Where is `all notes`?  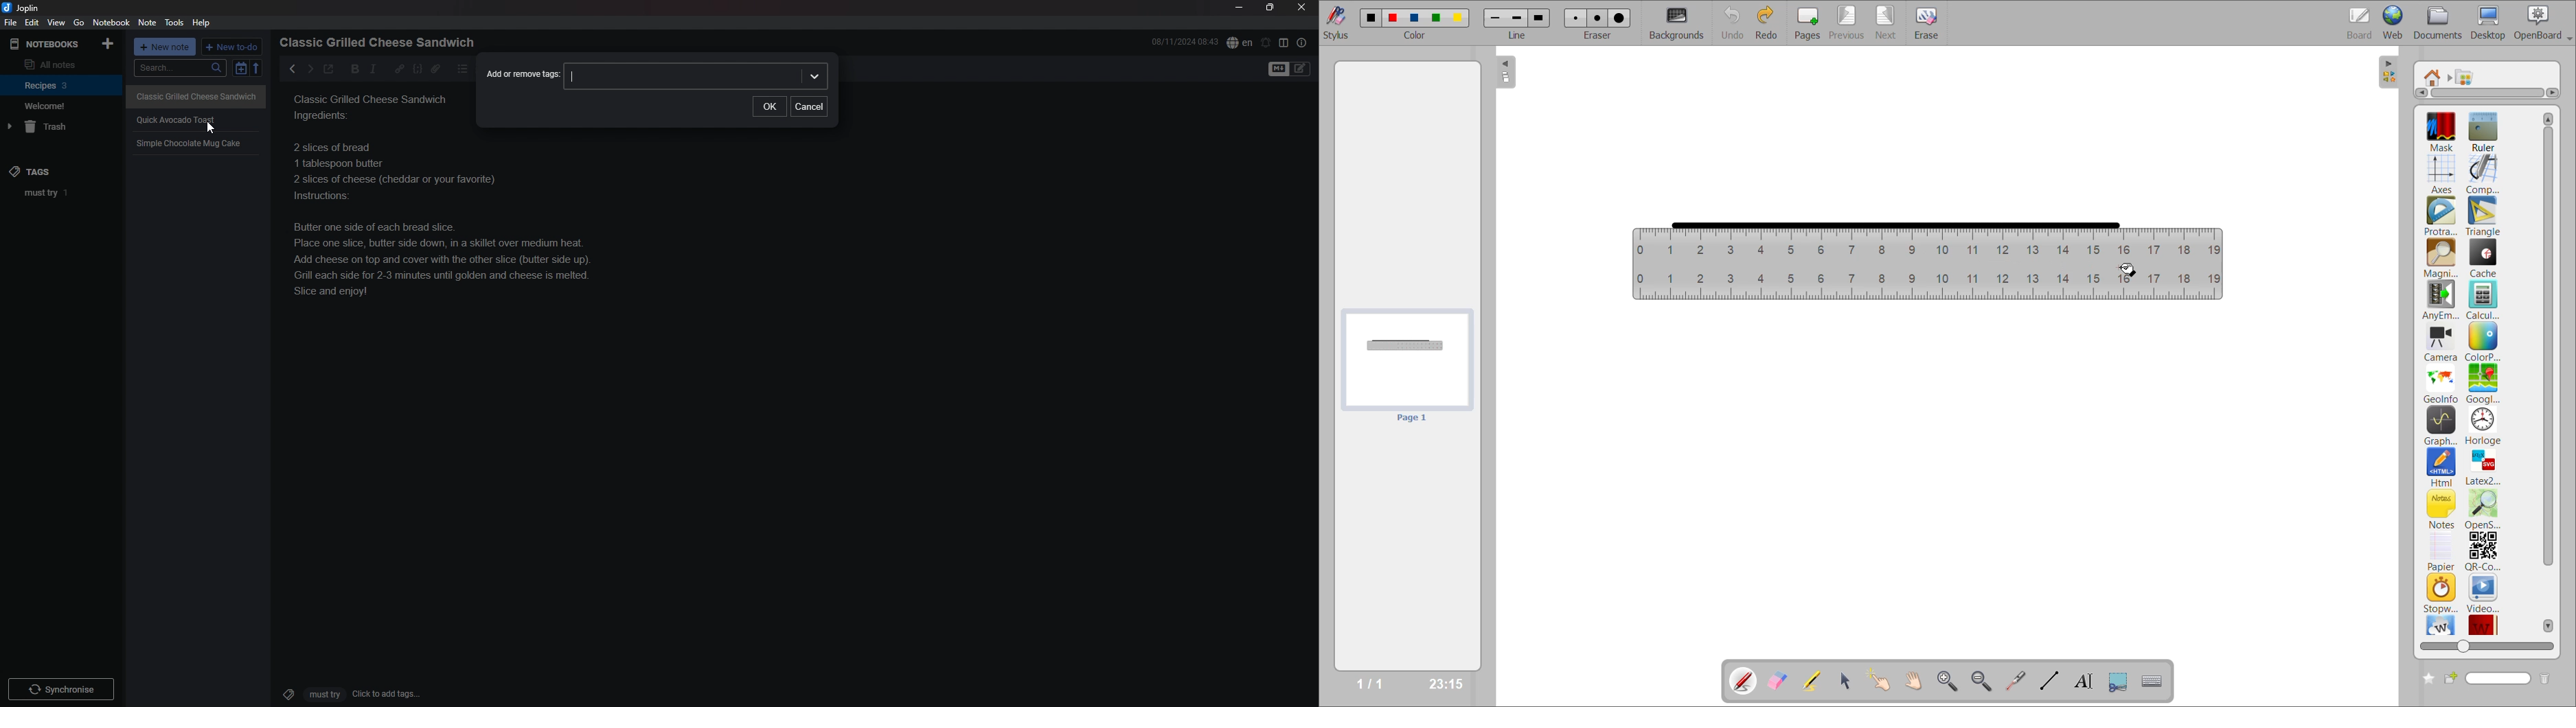 all notes is located at coordinates (59, 64).